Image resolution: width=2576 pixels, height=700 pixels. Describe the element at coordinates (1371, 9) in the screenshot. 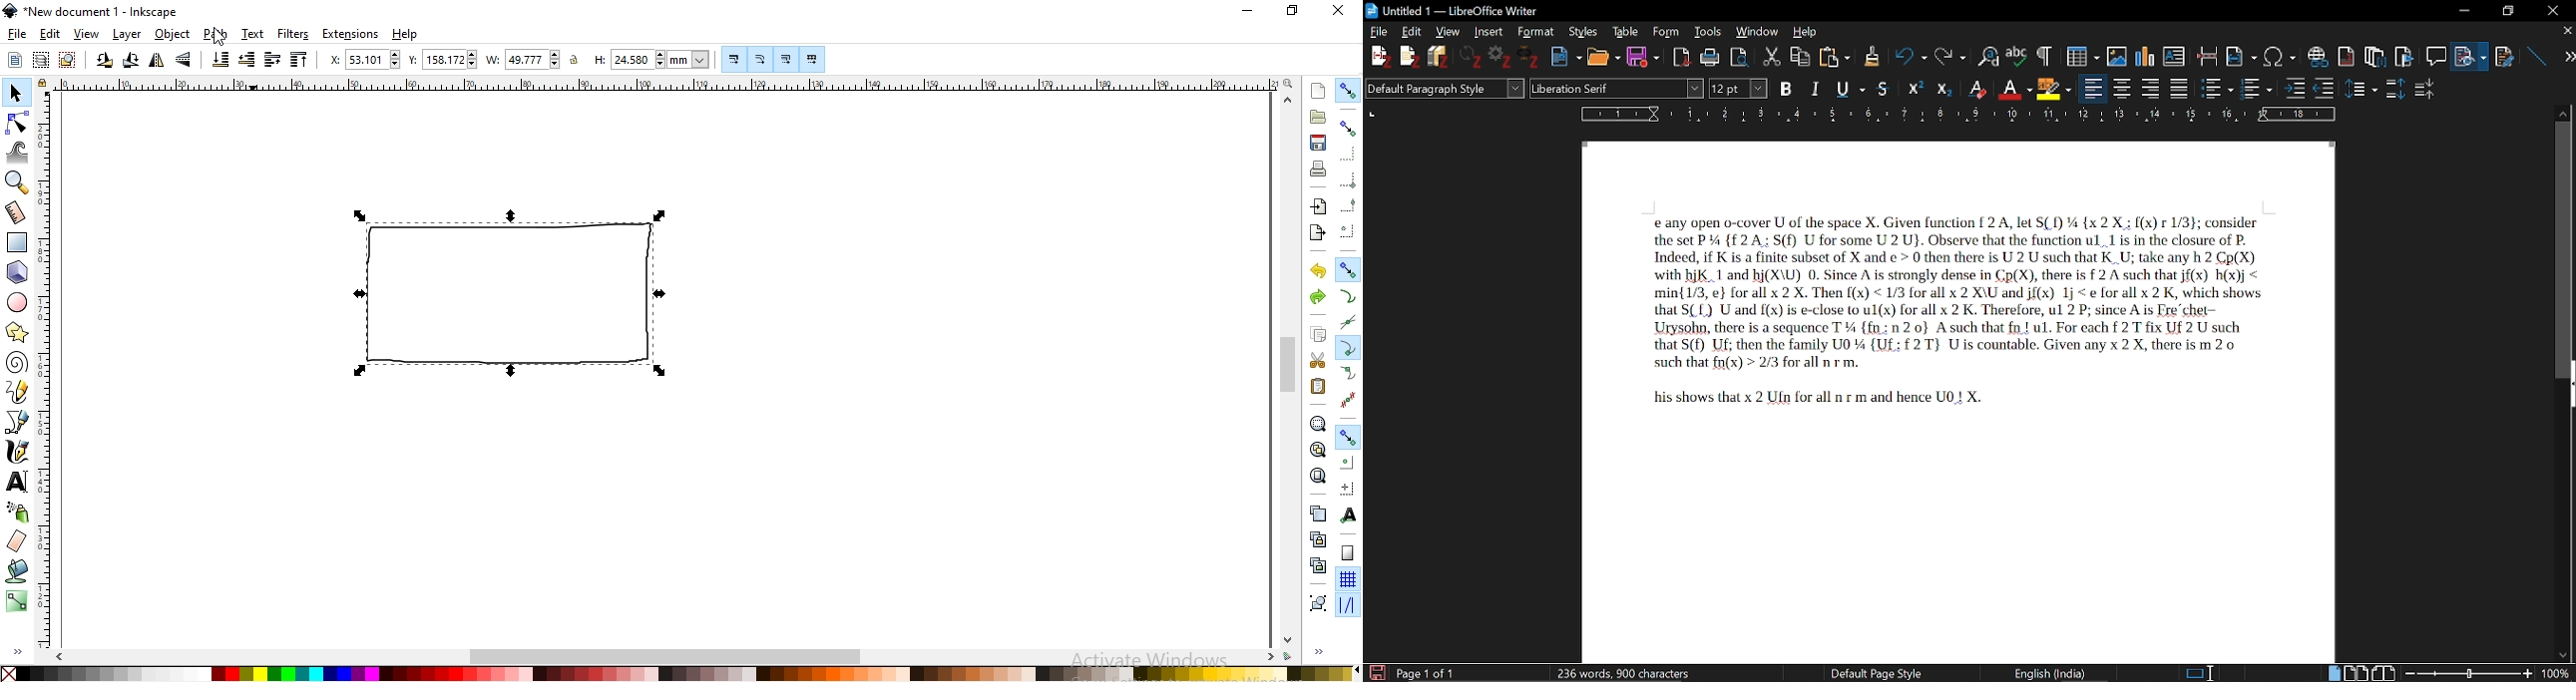

I see `LibewOffice Writer` at that location.